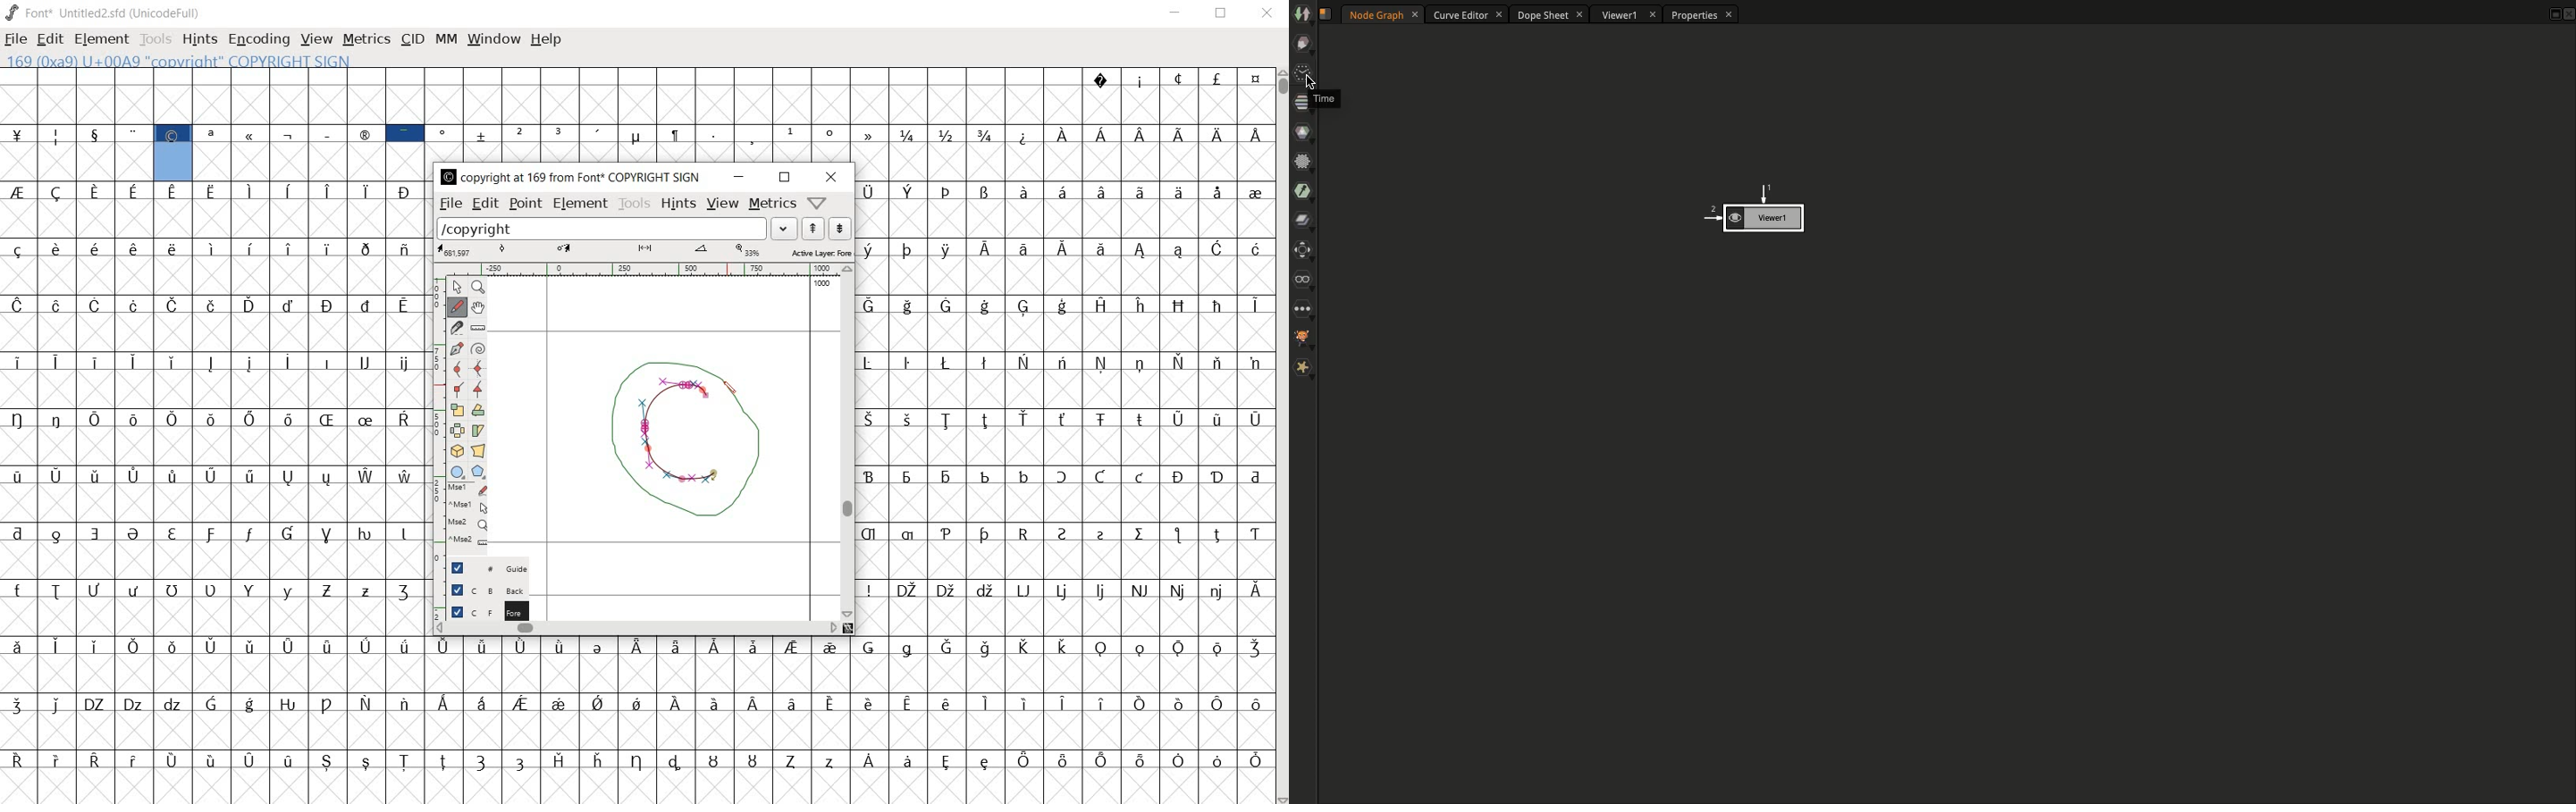 This screenshot has width=2576, height=812. What do you see at coordinates (484, 203) in the screenshot?
I see `edit` at bounding box center [484, 203].